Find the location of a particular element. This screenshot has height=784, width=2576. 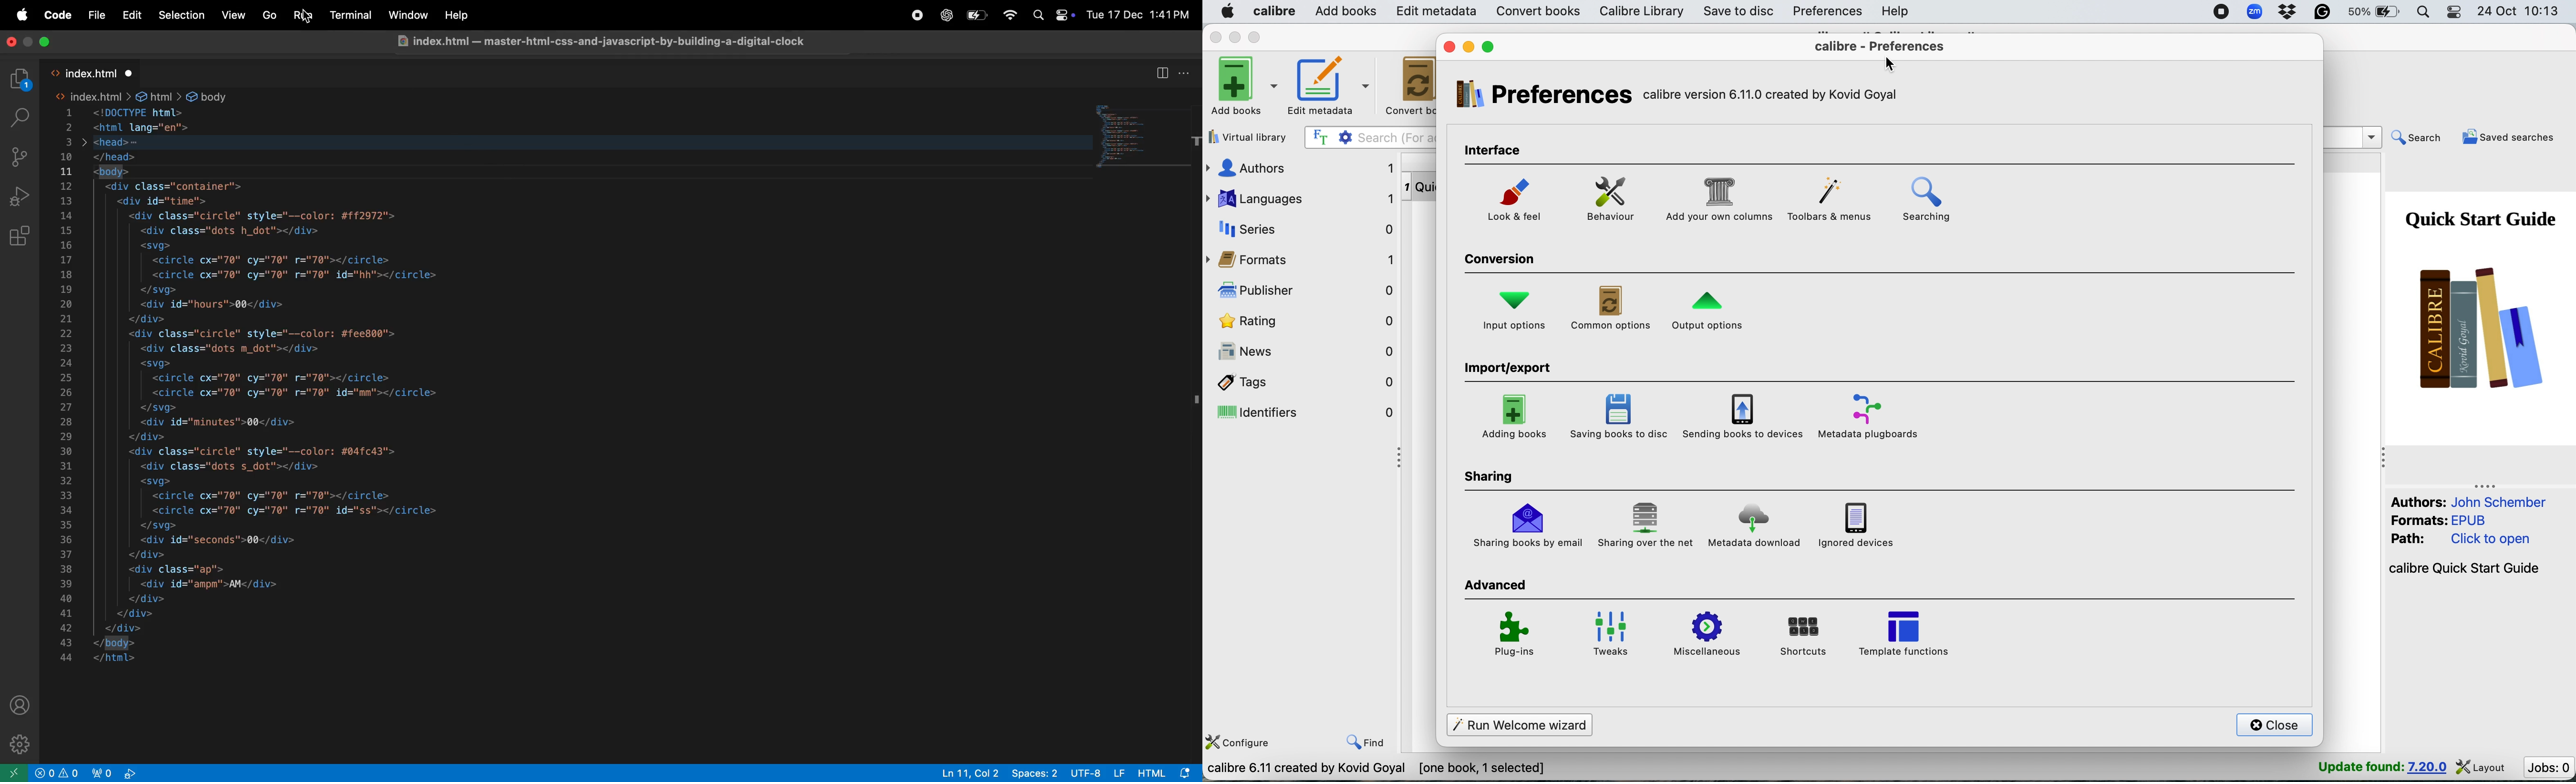

saved searches is located at coordinates (2511, 136).